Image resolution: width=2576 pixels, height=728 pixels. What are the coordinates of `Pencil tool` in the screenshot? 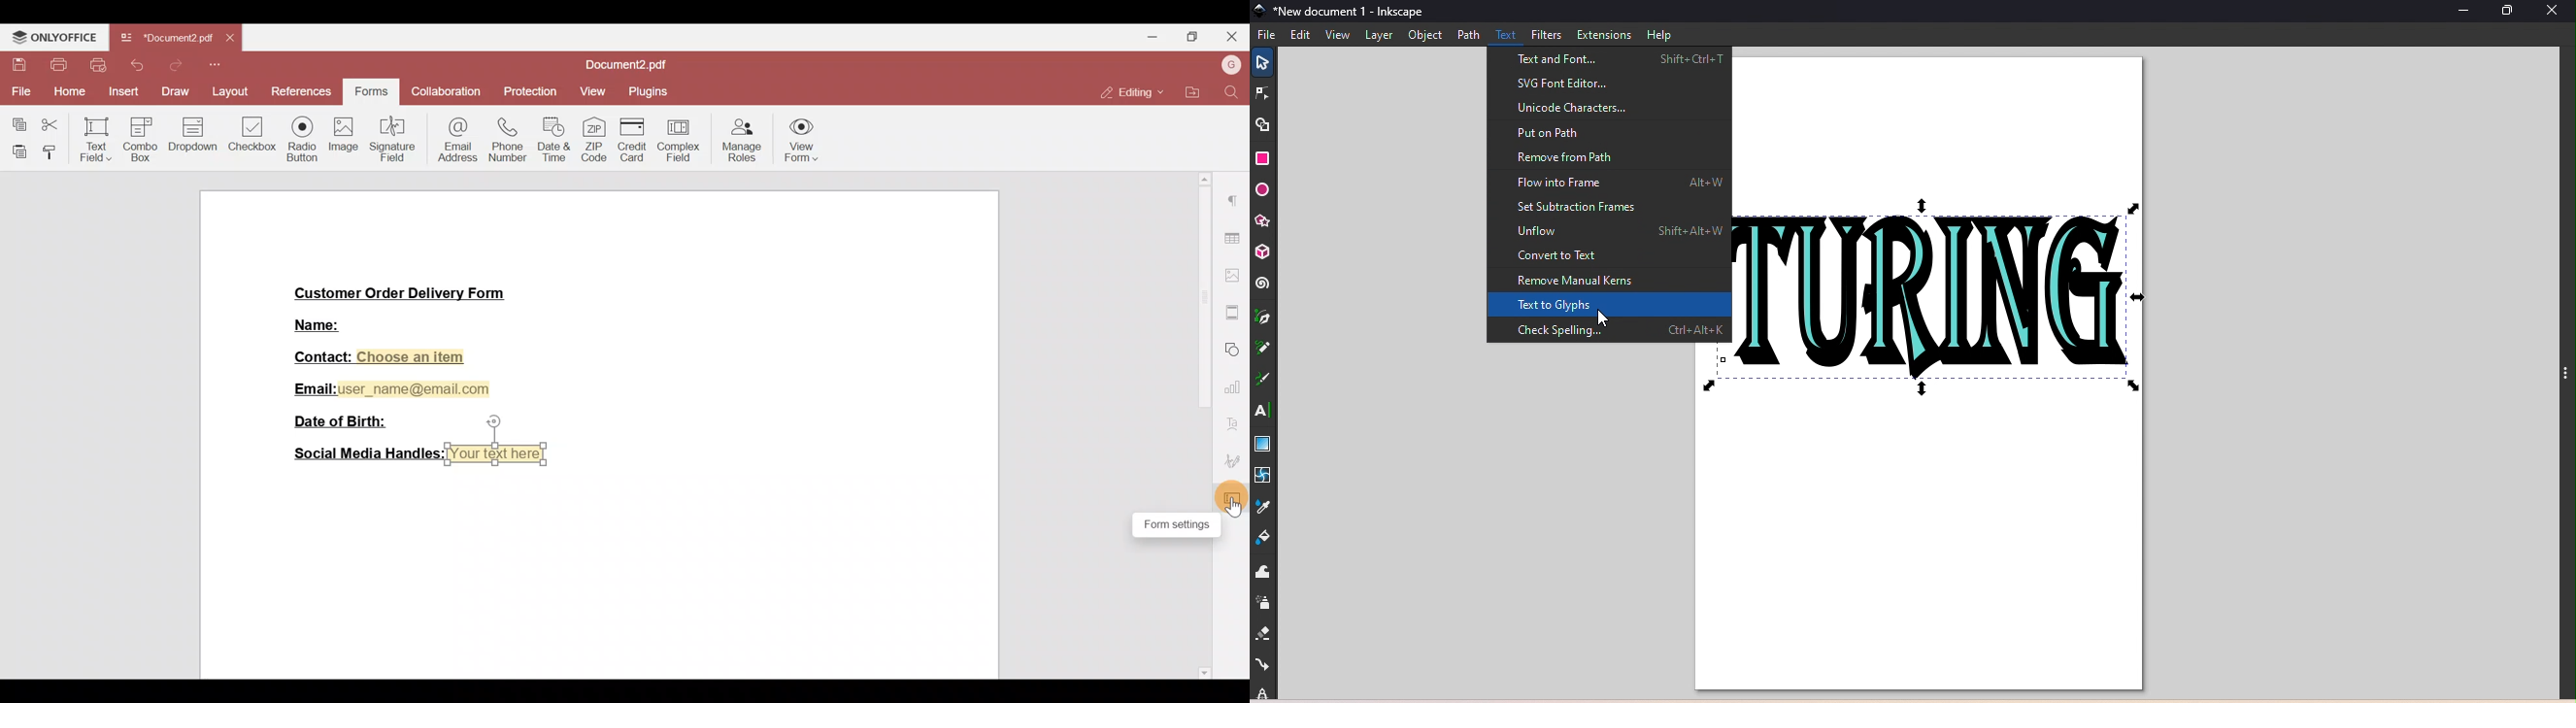 It's located at (1263, 352).